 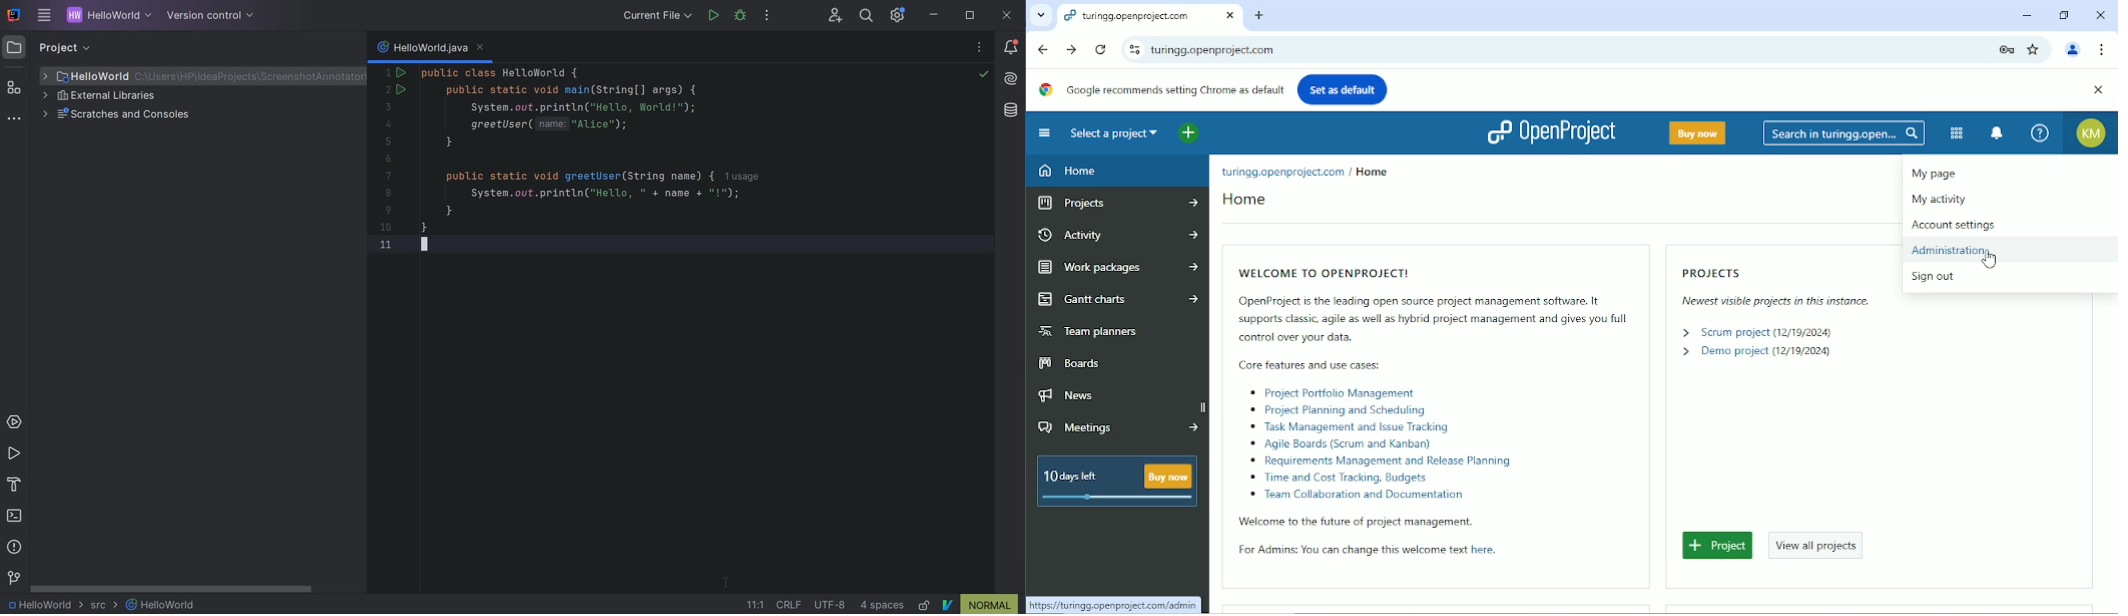 I want to click on SCRATCHES AND CONSOLES, so click(x=120, y=115).